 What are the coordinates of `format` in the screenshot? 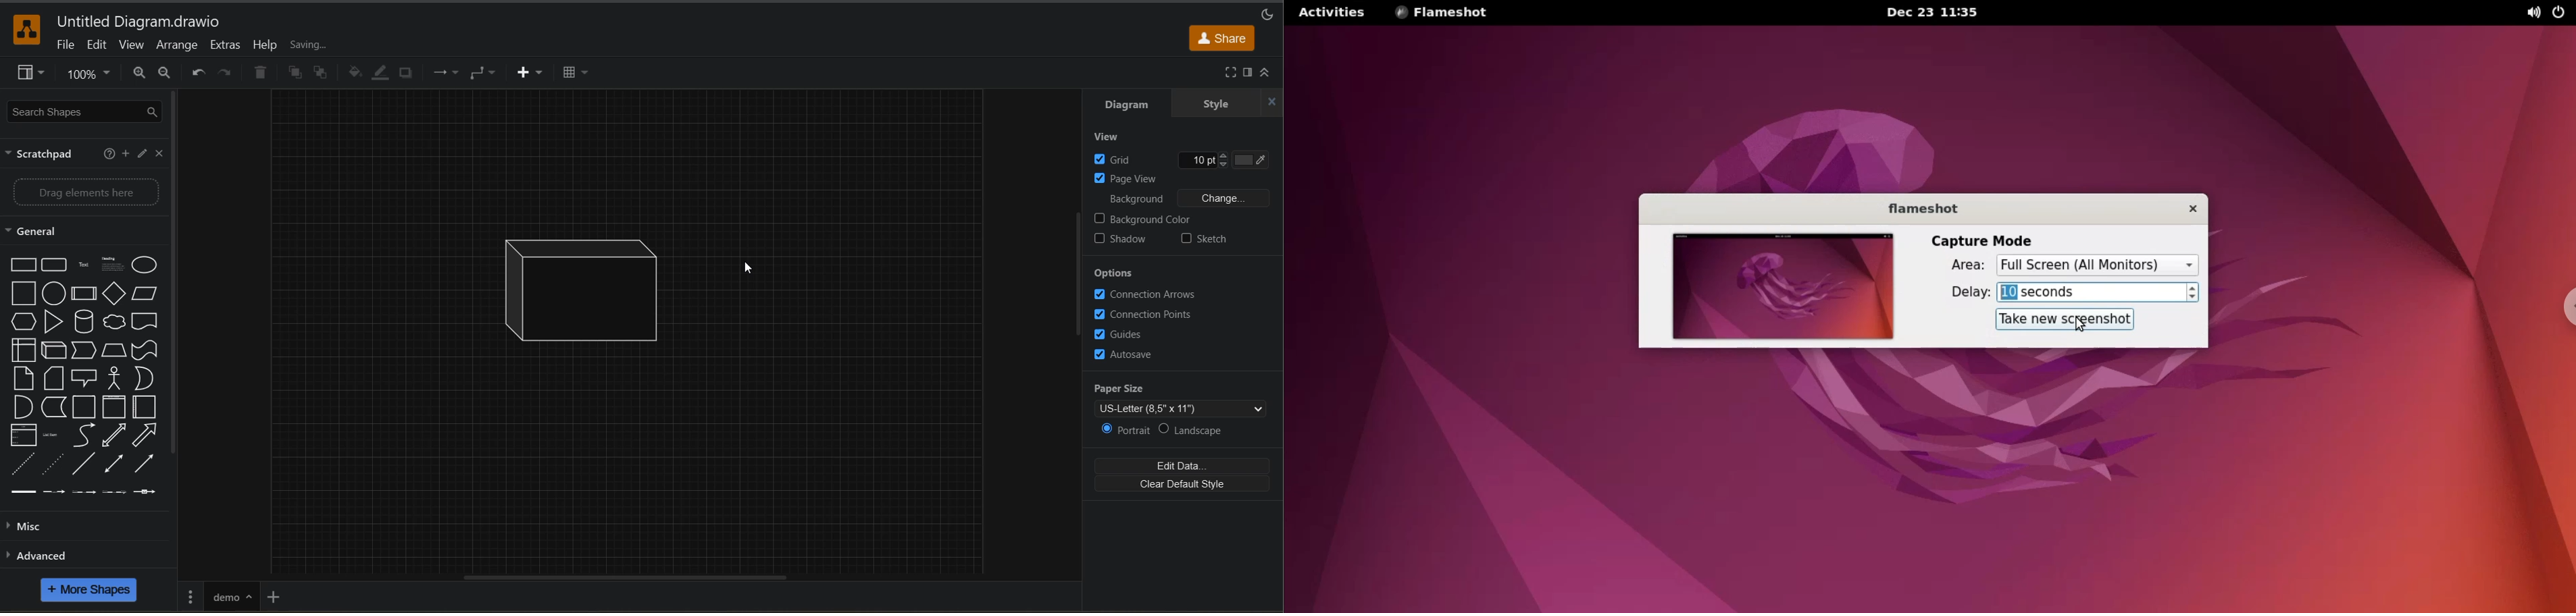 It's located at (1246, 72).